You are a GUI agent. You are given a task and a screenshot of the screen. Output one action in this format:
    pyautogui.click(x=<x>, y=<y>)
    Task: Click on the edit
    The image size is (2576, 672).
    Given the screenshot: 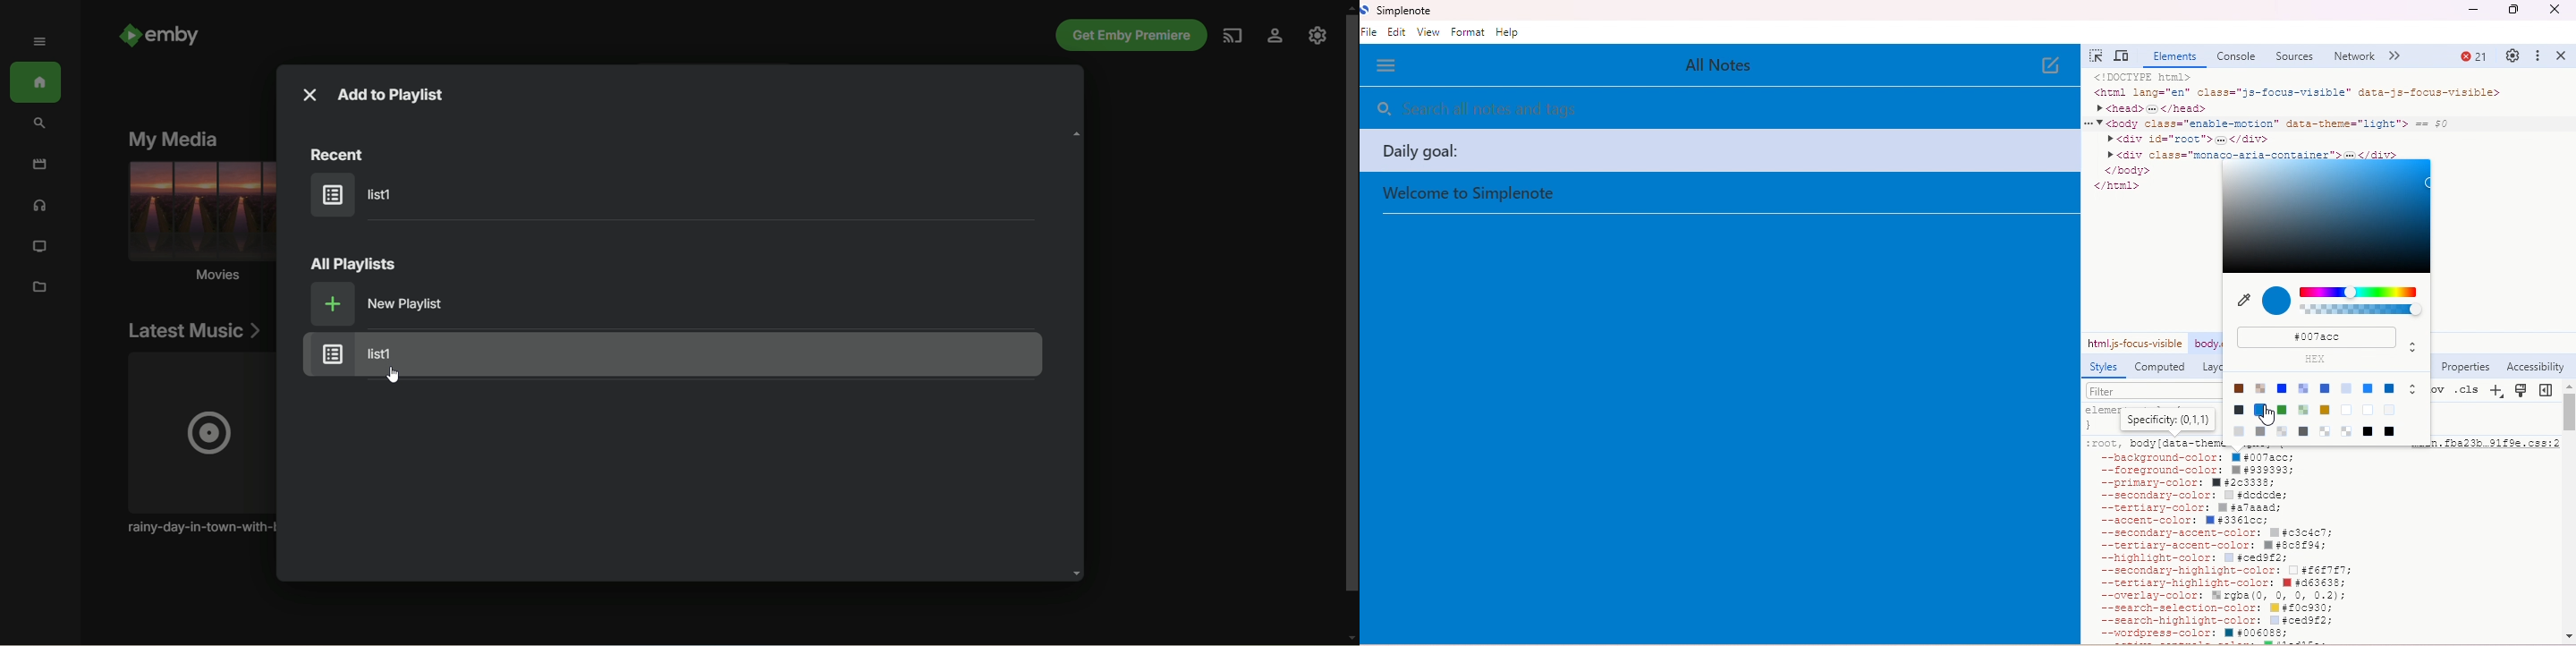 What is the action you would take?
    pyautogui.click(x=1399, y=33)
    